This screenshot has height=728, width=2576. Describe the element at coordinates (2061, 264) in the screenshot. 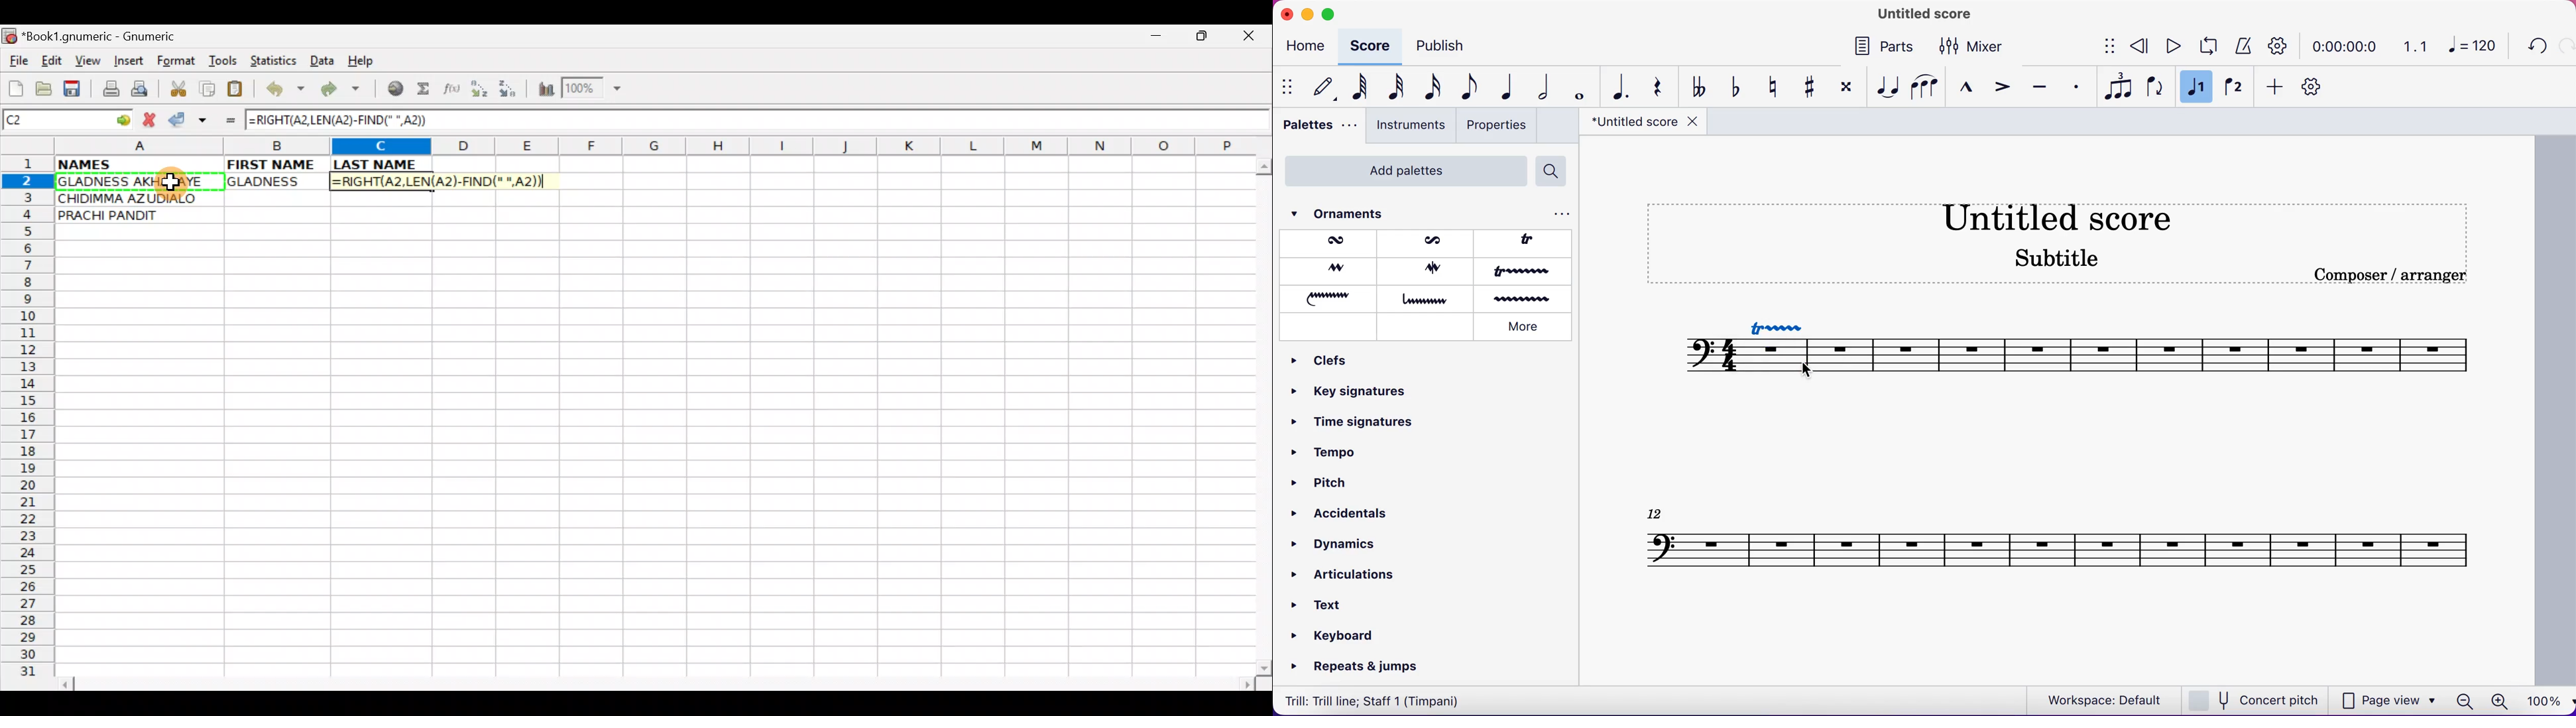

I see `score subtitle` at that location.